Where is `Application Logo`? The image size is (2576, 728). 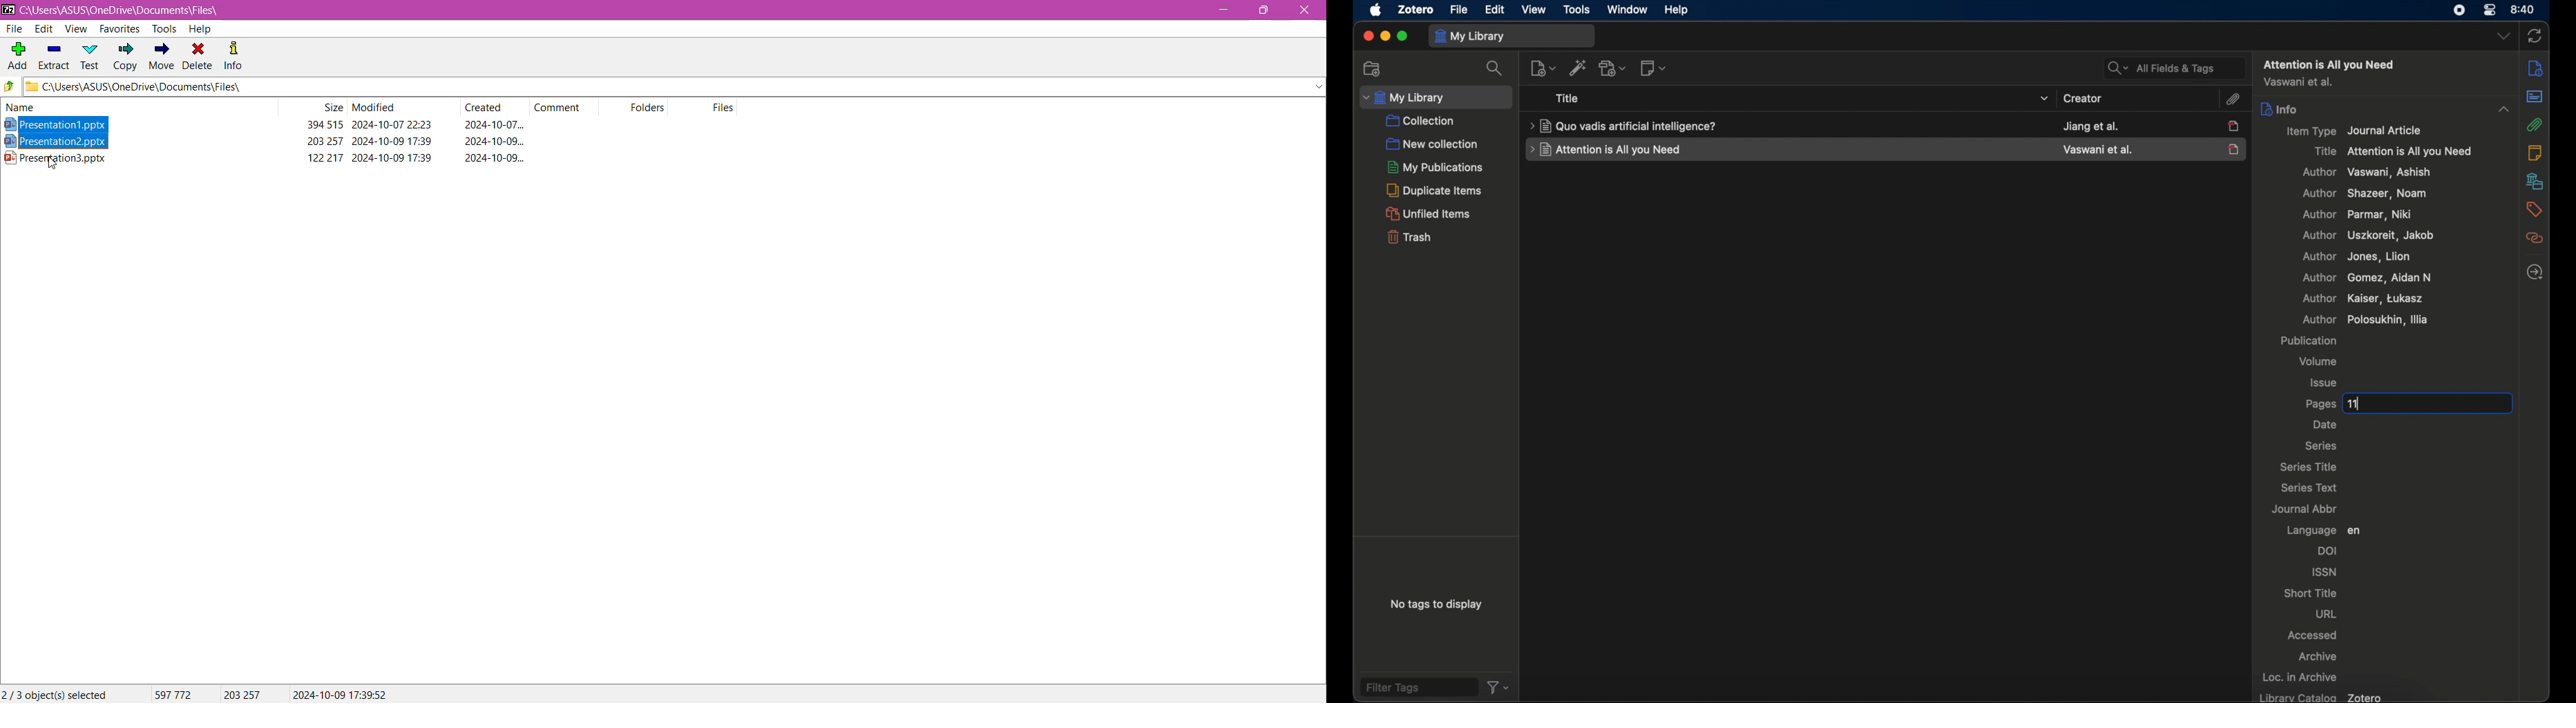
Application Logo is located at coordinates (8, 9).